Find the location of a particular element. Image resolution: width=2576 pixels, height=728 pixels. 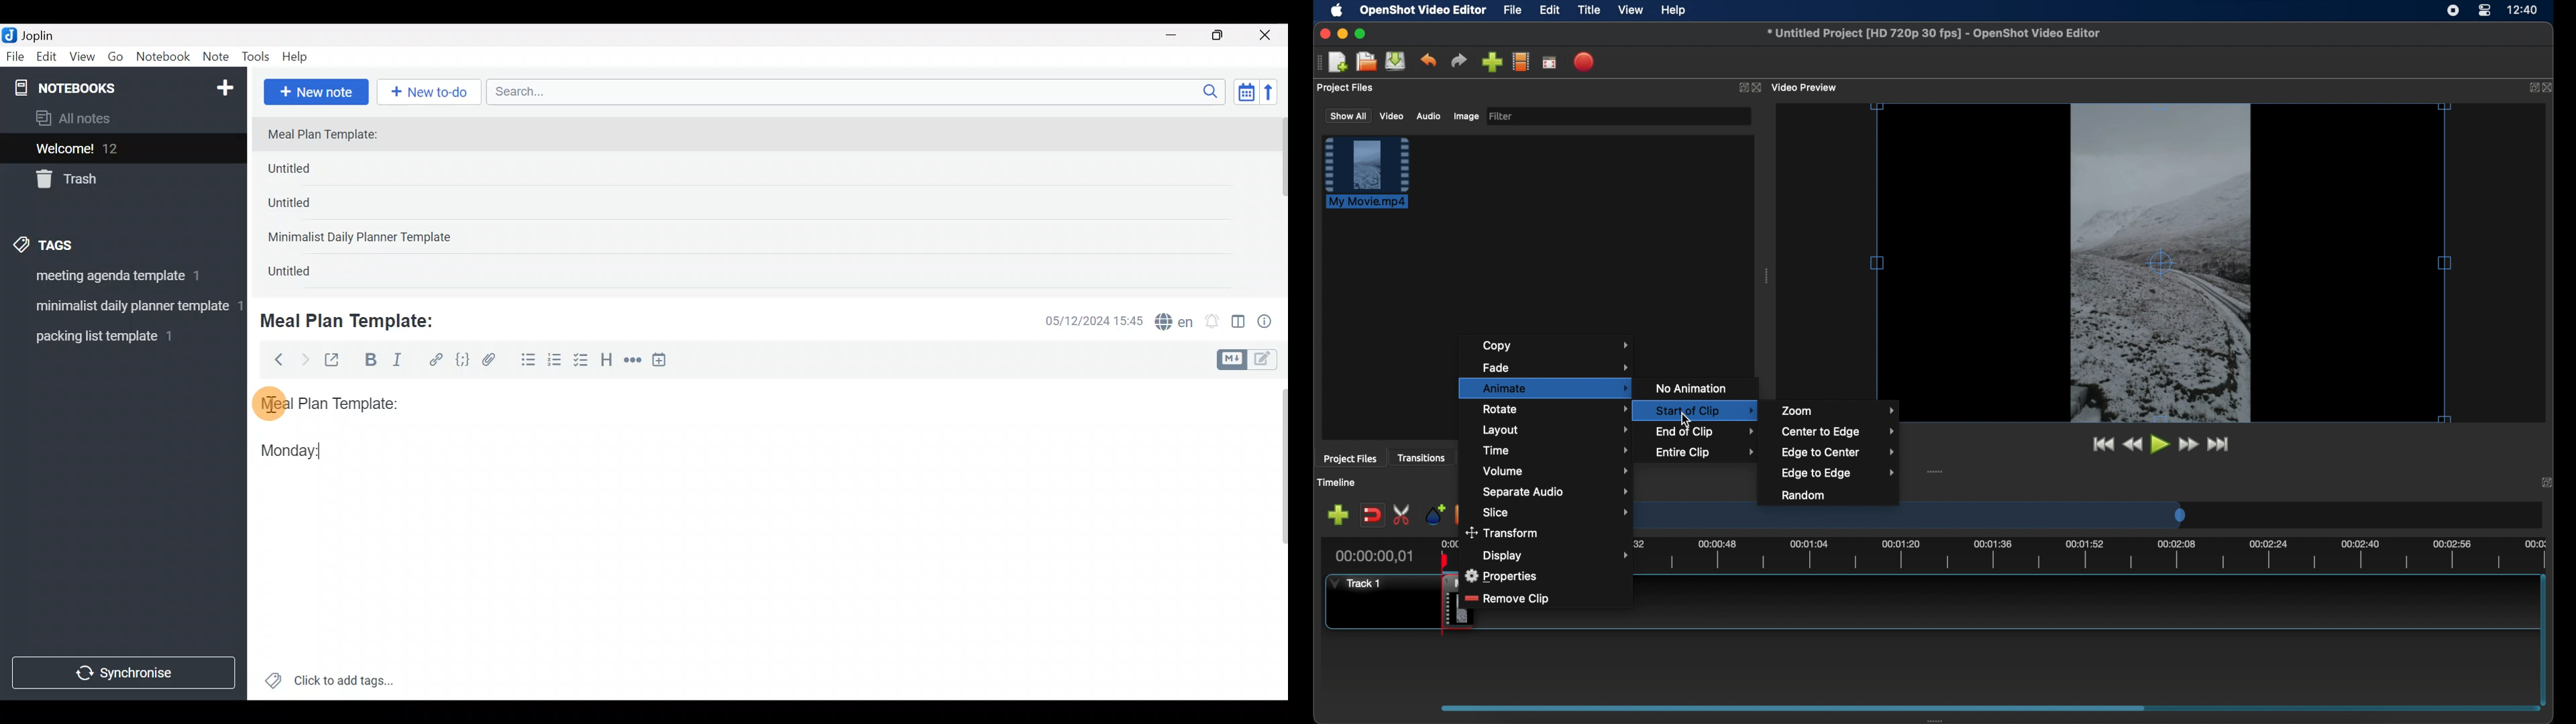

0.00 is located at coordinates (1449, 542).